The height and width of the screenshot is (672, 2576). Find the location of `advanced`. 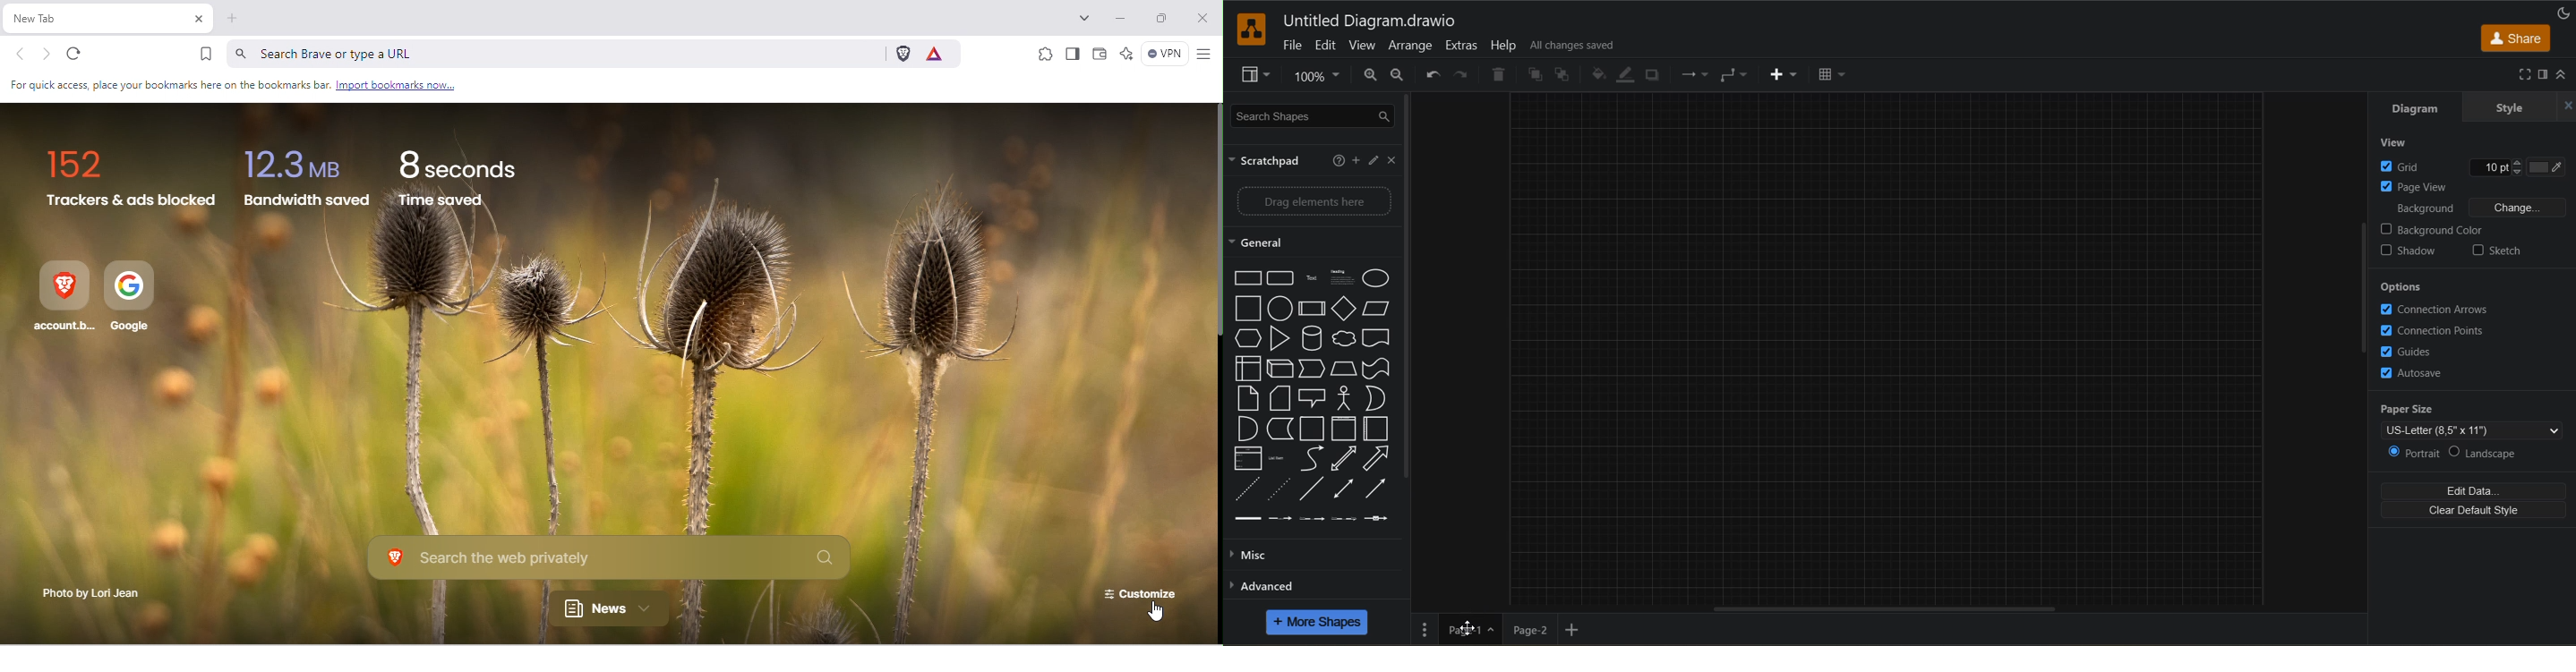

advanced is located at coordinates (1275, 589).